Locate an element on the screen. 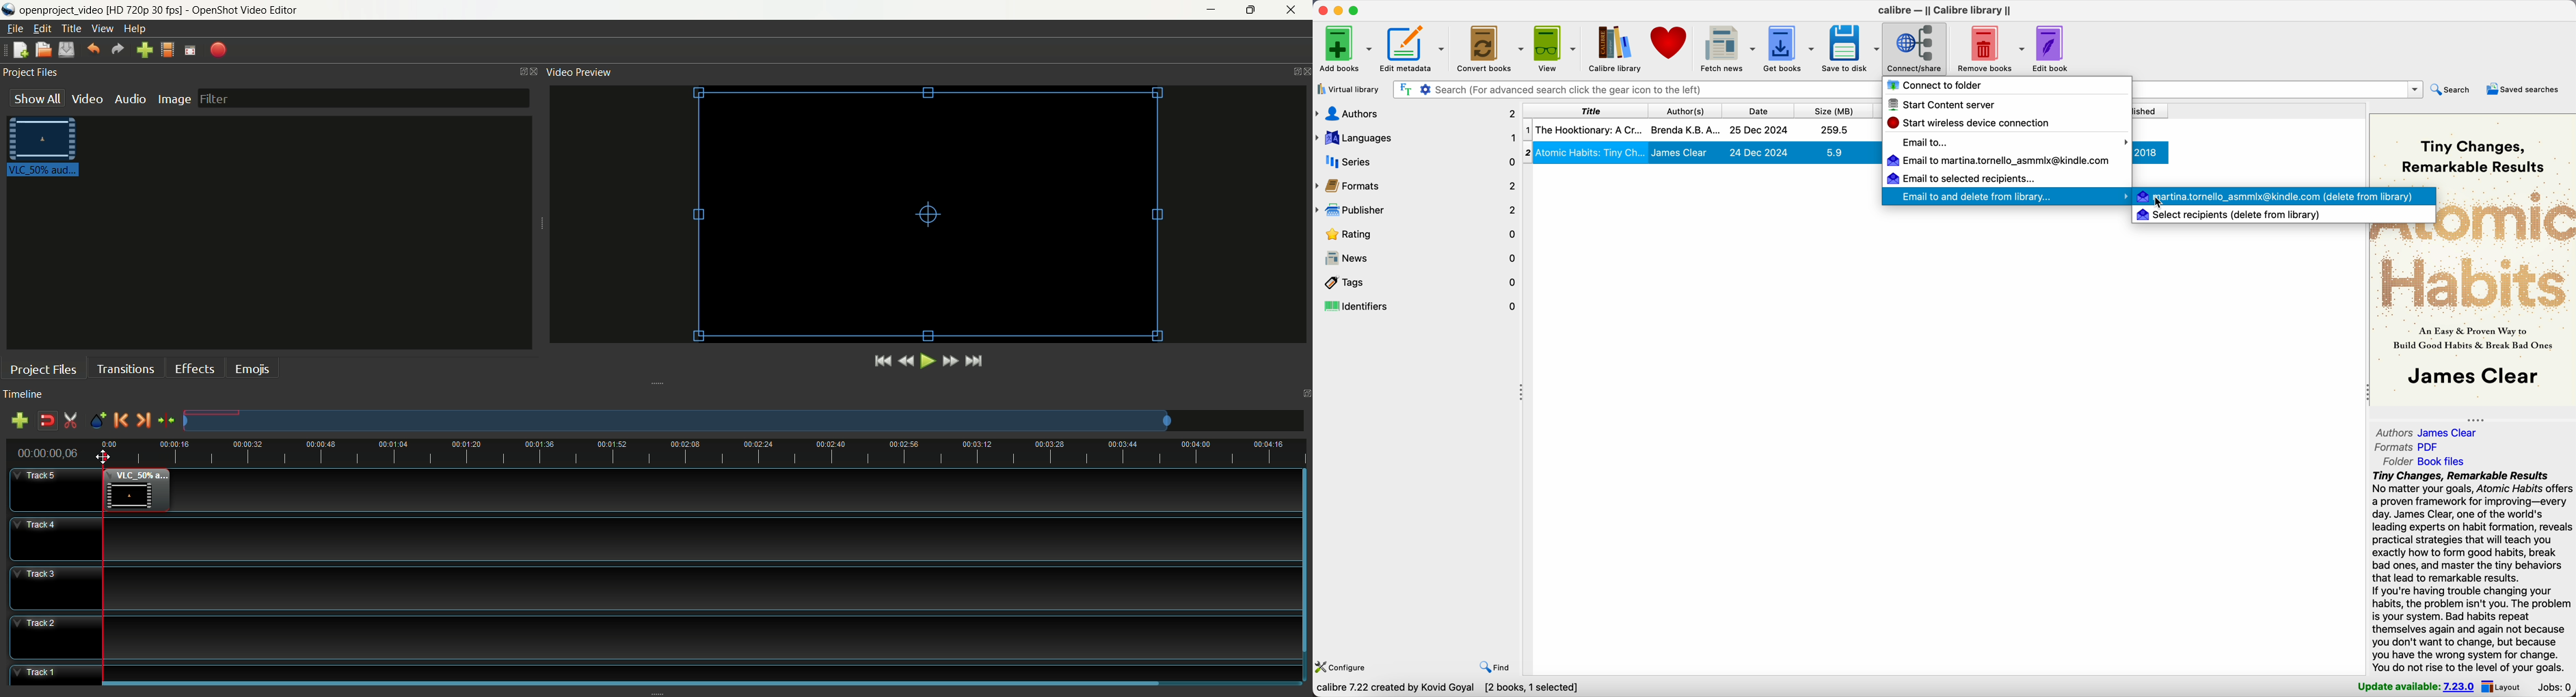 Image resolution: width=2576 pixels, height=700 pixels. formats is located at coordinates (2407, 447).